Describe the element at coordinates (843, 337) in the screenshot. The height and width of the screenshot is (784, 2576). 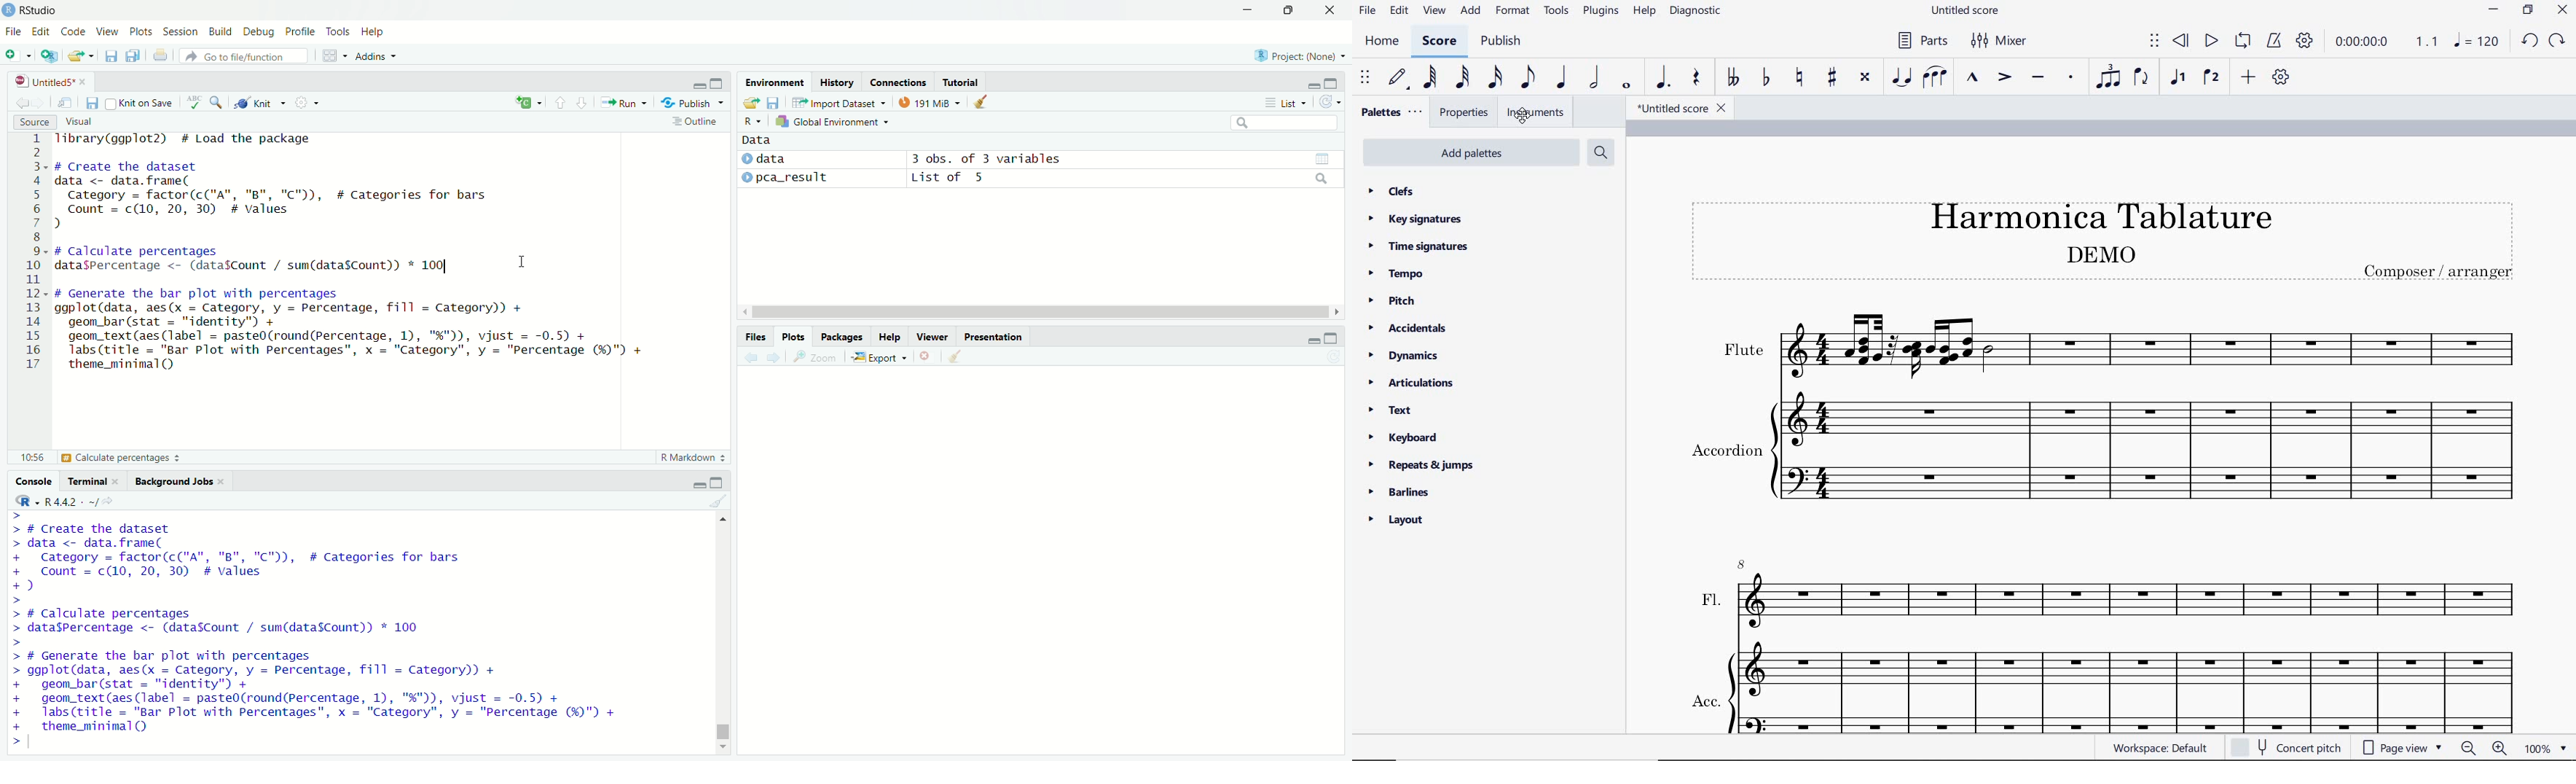
I see `packages` at that location.